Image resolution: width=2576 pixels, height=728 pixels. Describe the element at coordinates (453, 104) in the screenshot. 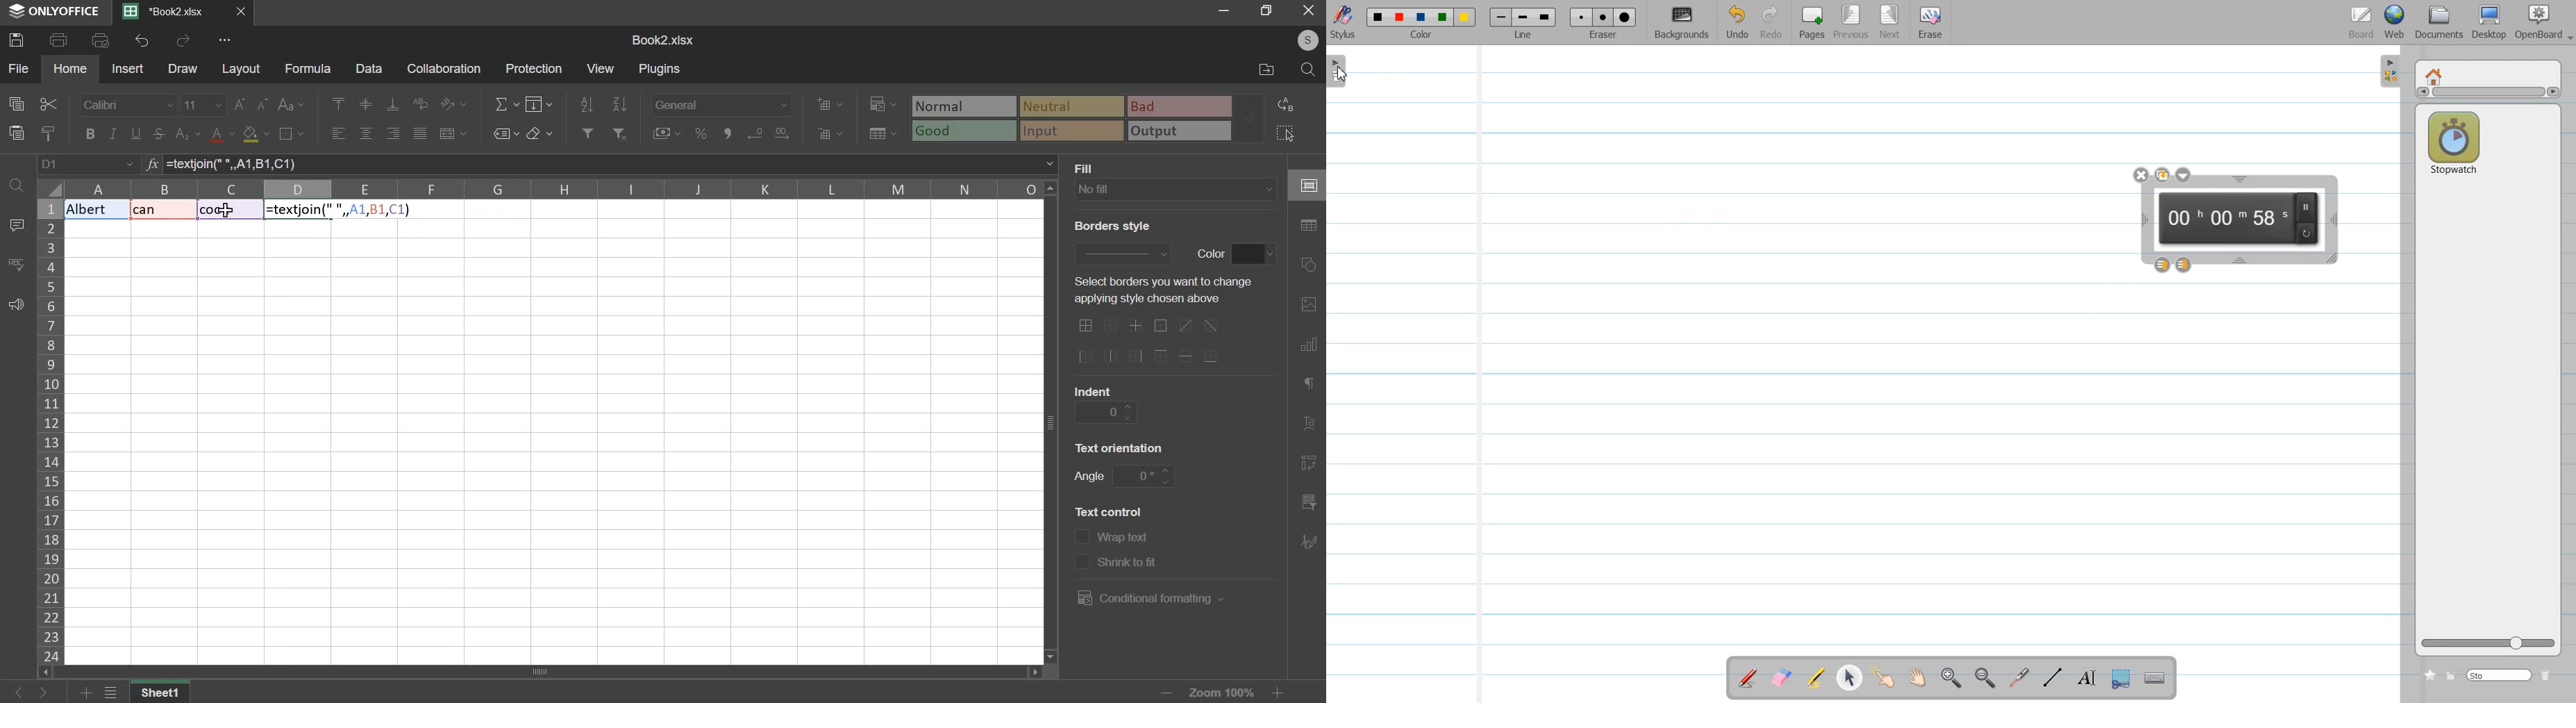

I see `orientation` at that location.